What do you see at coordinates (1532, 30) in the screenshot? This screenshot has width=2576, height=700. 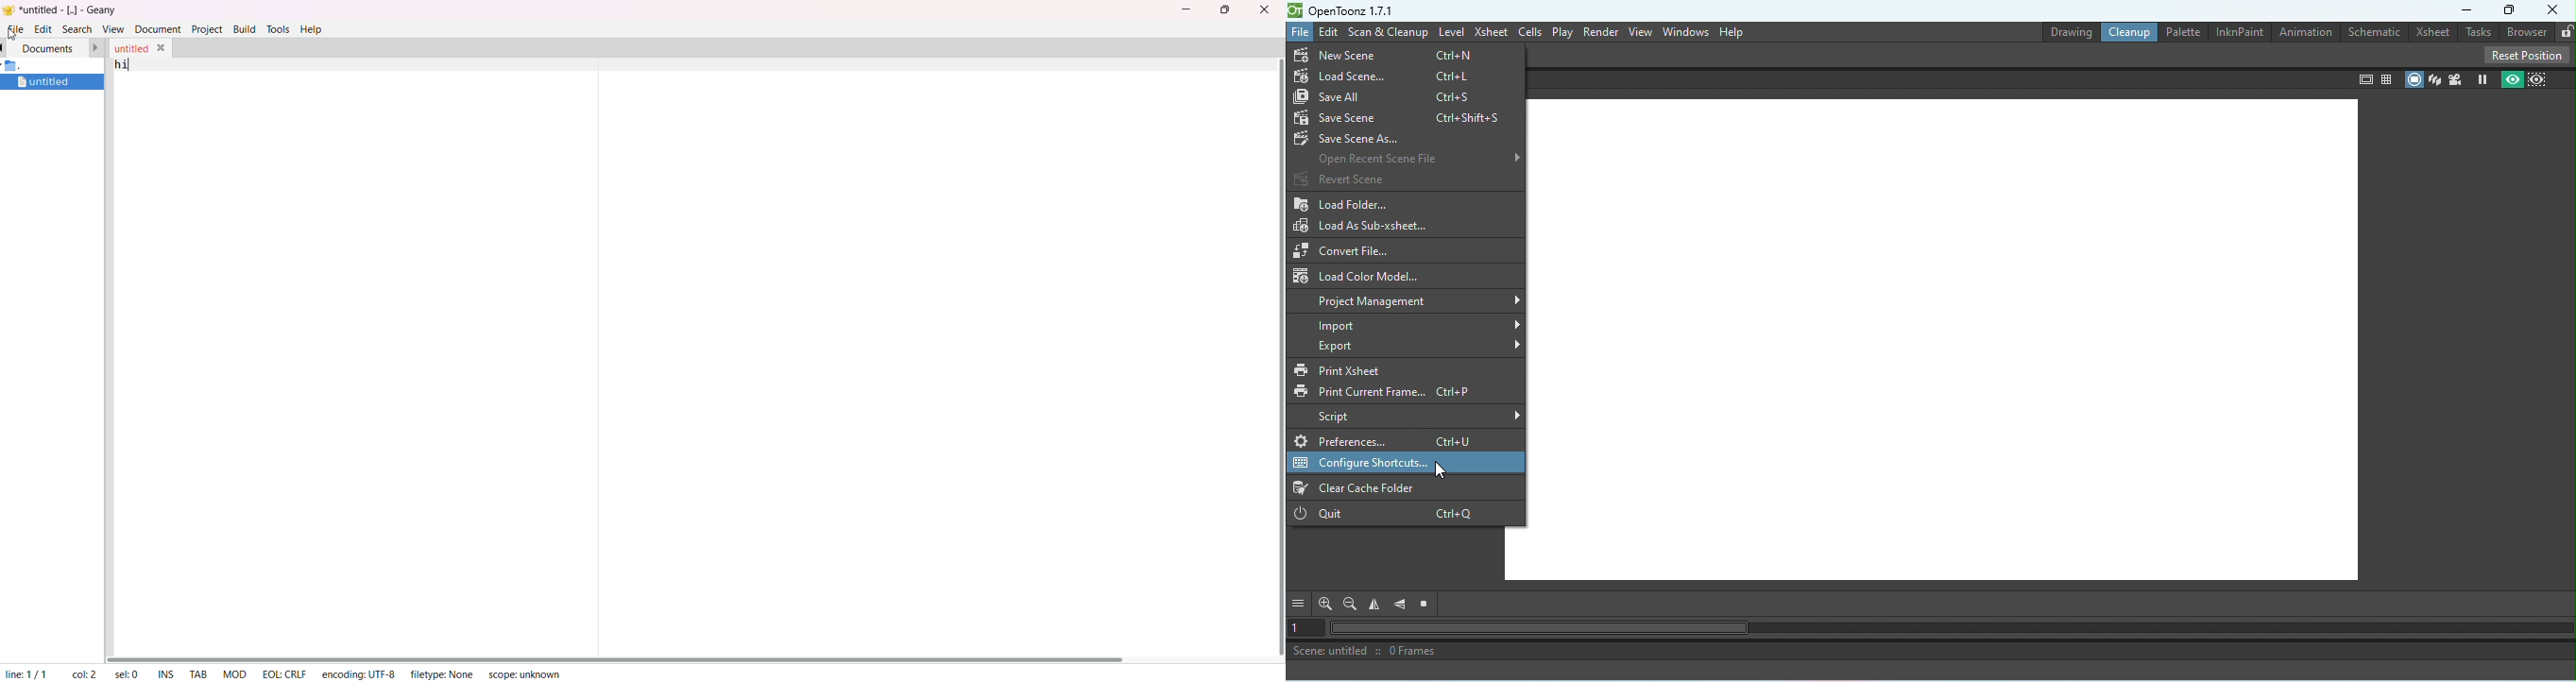 I see `Cells` at bounding box center [1532, 30].